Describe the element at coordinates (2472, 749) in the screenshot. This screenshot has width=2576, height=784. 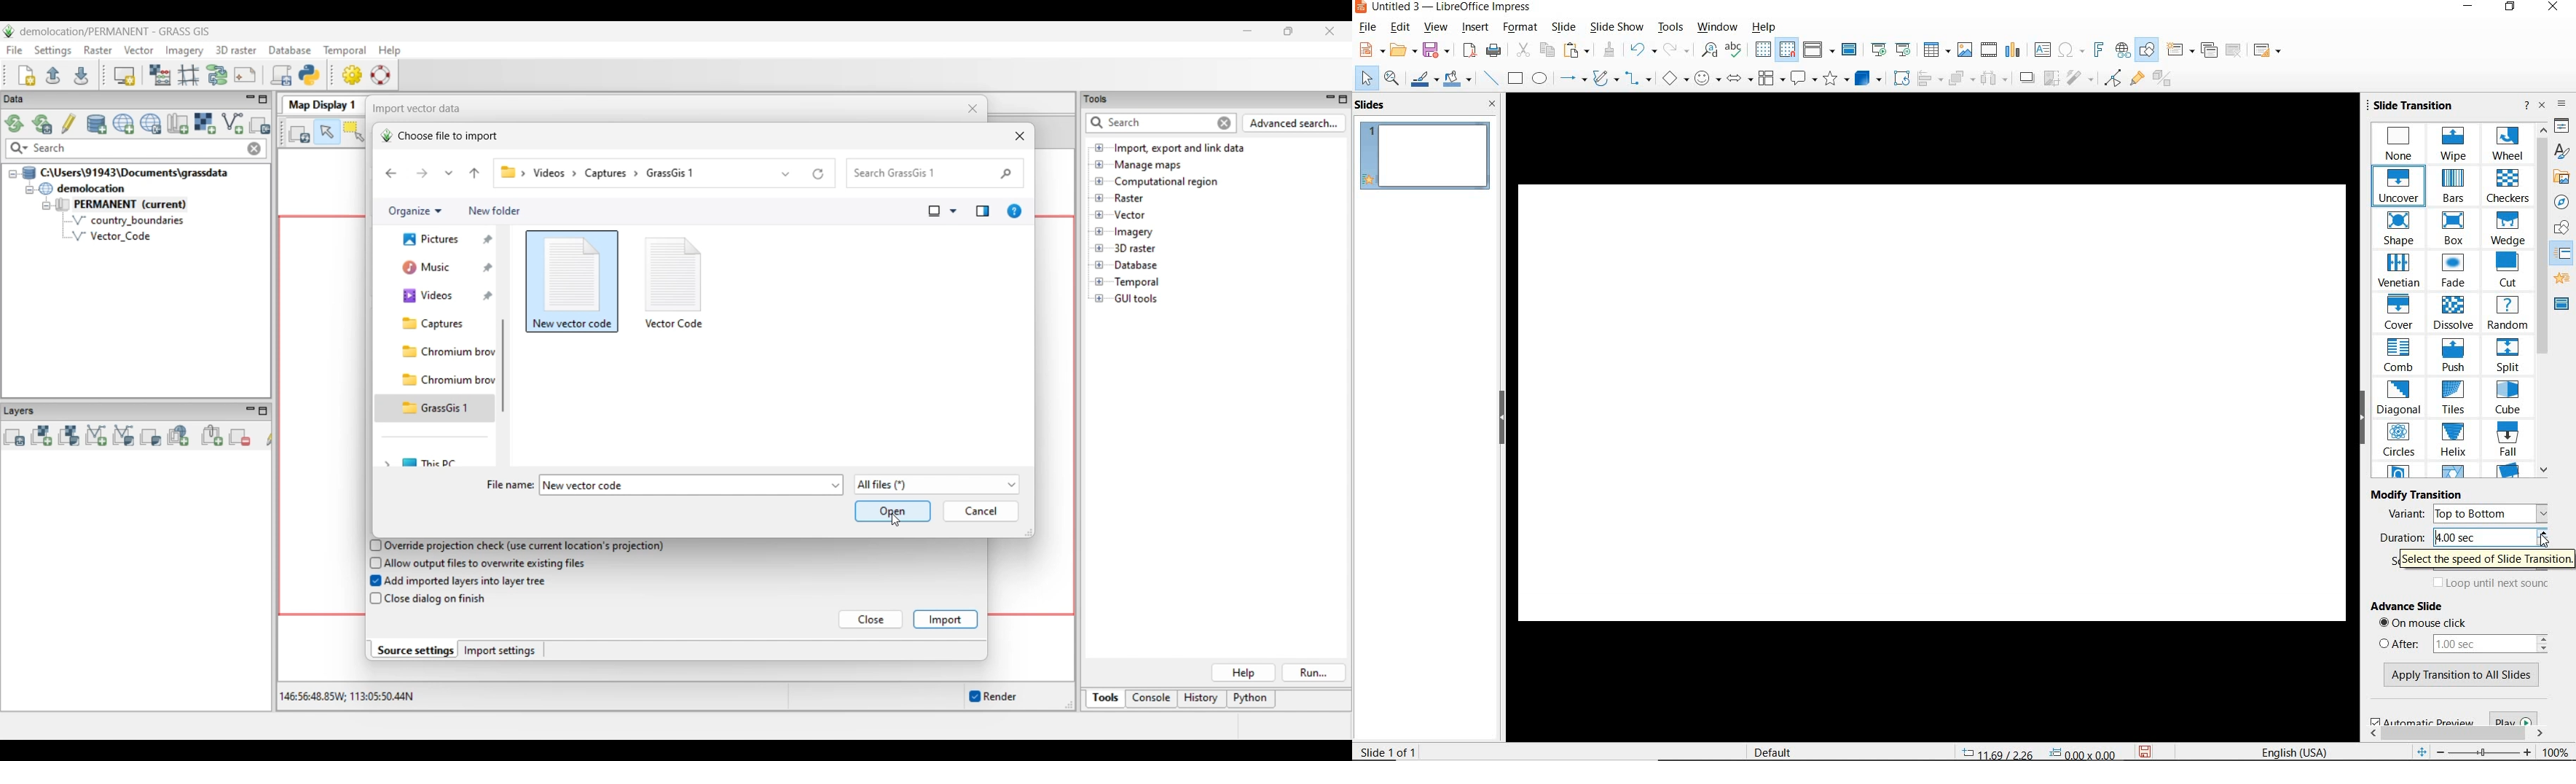
I see `ZOOM OUT OR ZOOM IN` at that location.